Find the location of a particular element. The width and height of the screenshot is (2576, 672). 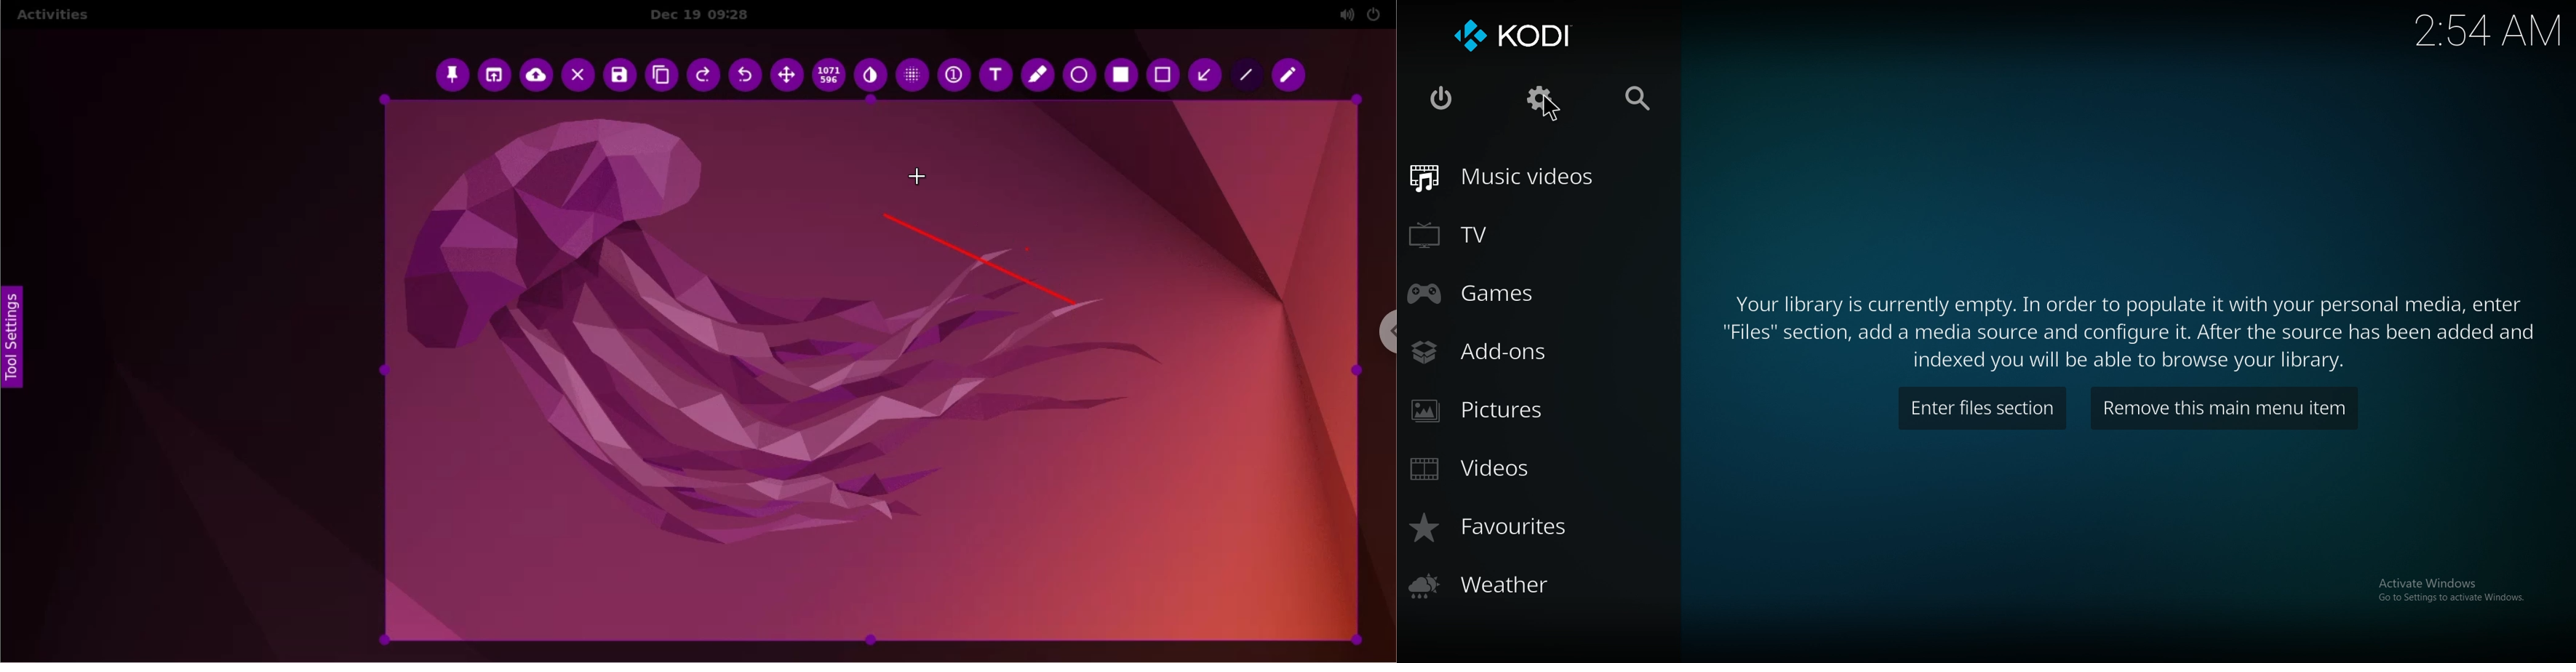

tv is located at coordinates (1475, 233).